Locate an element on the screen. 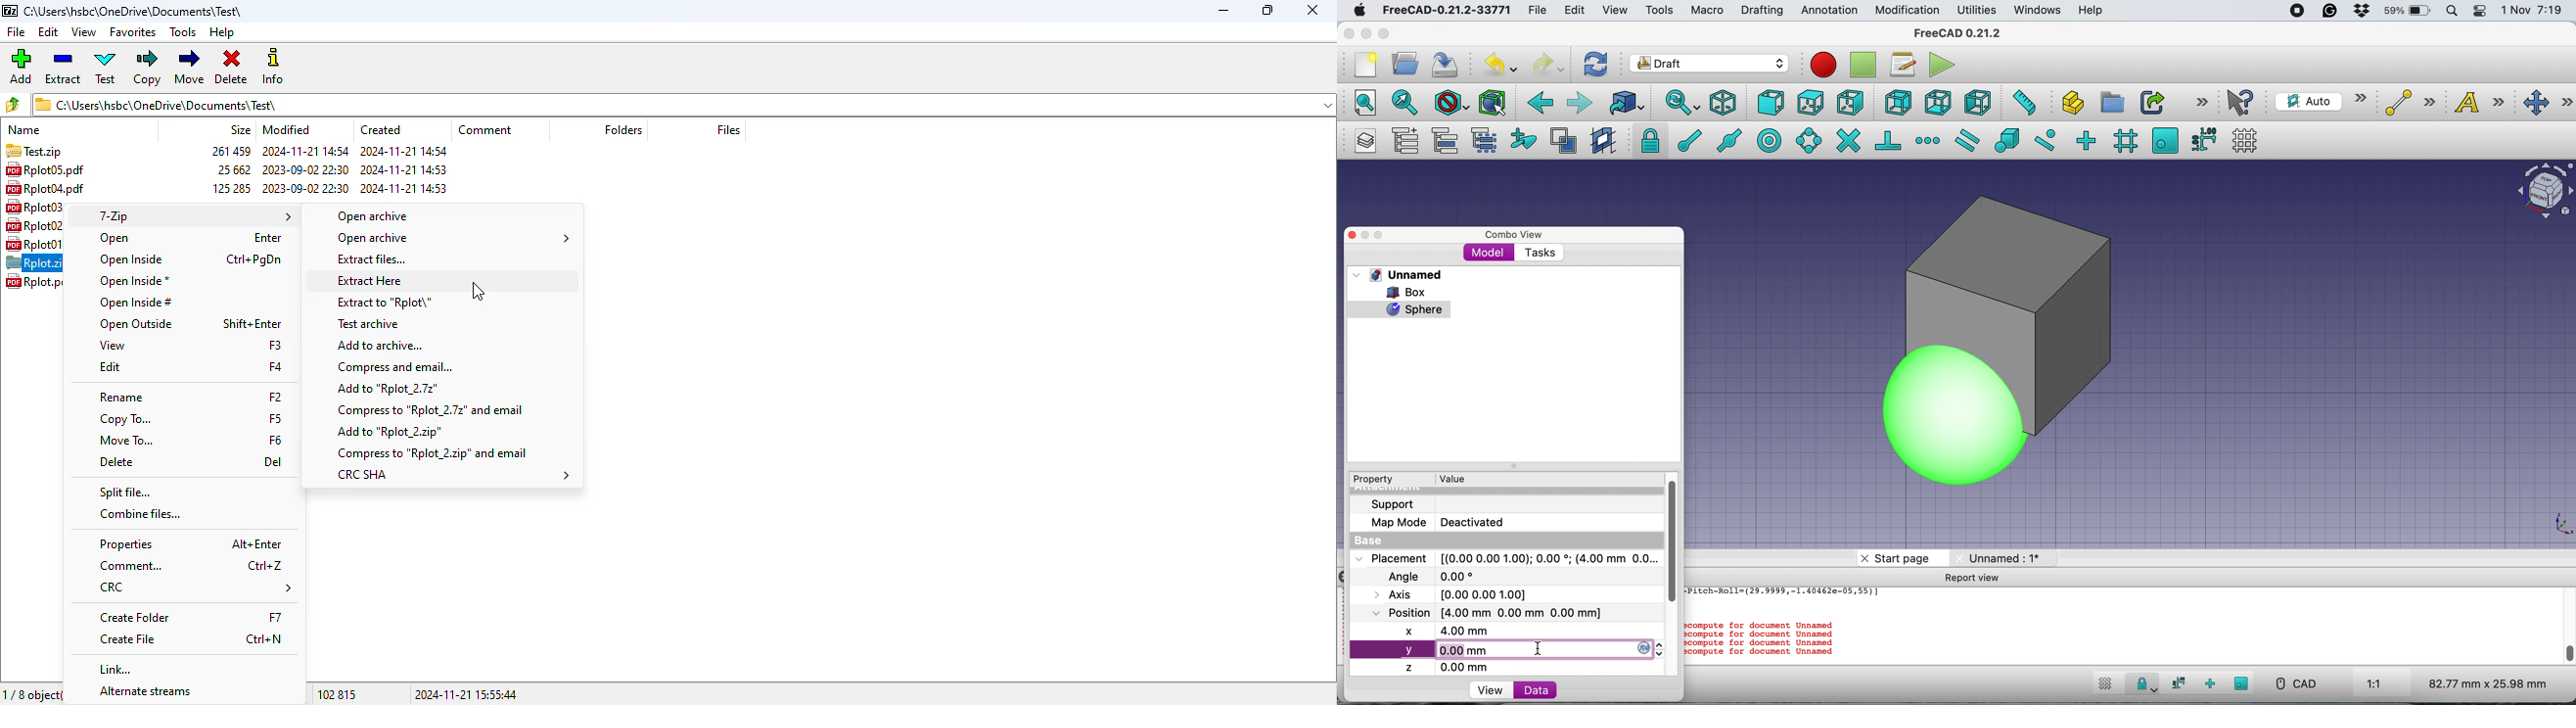 The height and width of the screenshot is (728, 2576). add a new named group is located at coordinates (1405, 143).